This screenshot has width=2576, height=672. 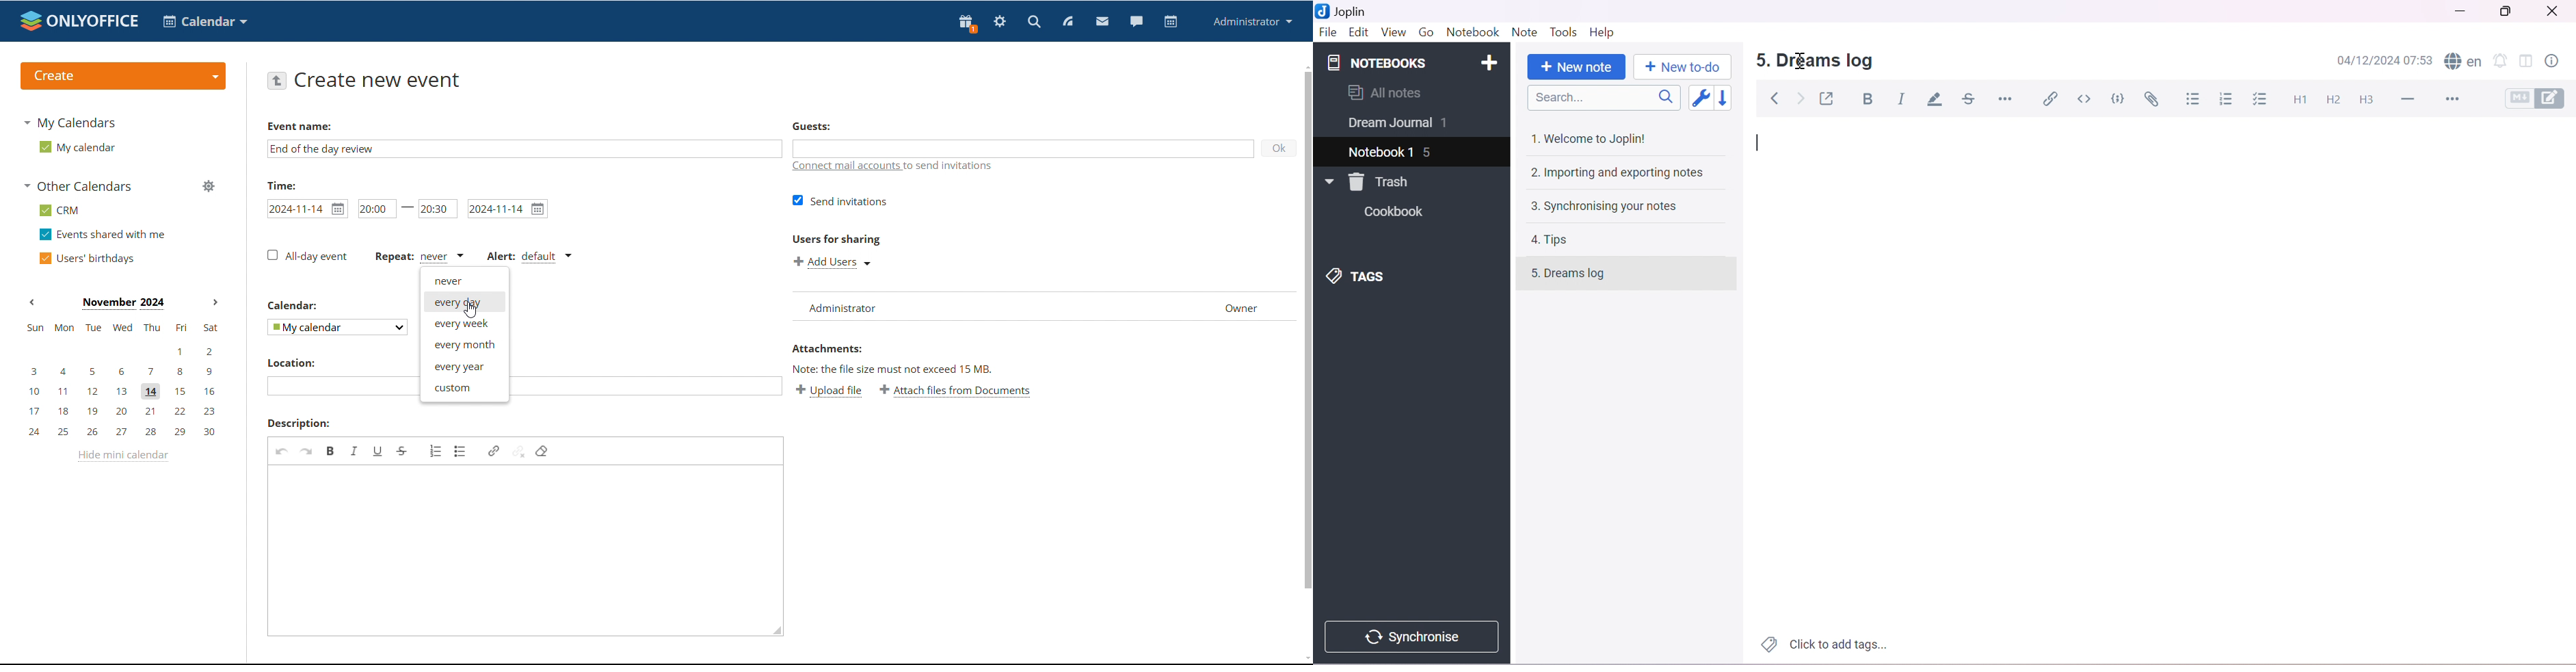 What do you see at coordinates (1565, 33) in the screenshot?
I see `Tools` at bounding box center [1565, 33].